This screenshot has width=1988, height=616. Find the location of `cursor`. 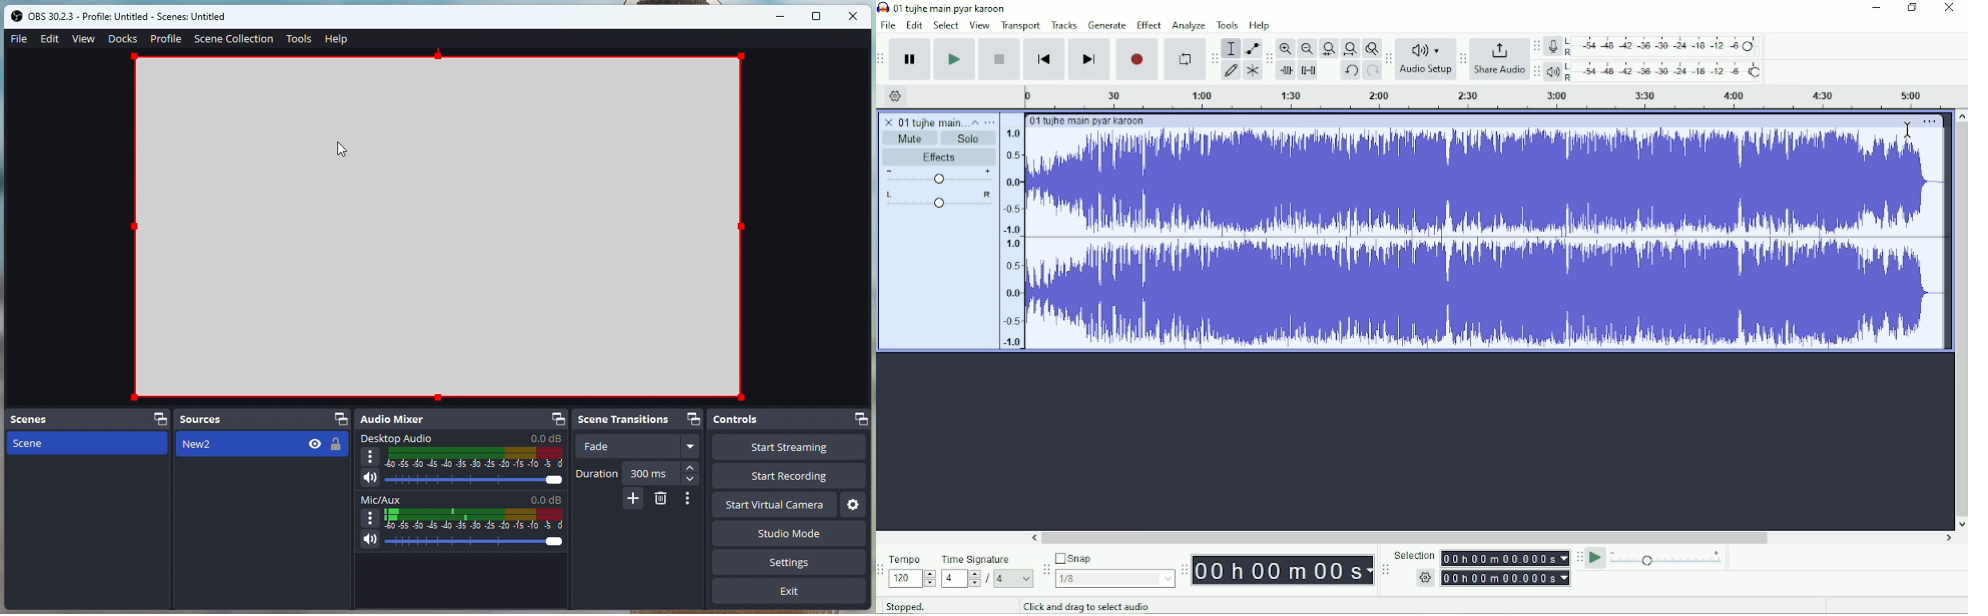

cursor is located at coordinates (343, 151).